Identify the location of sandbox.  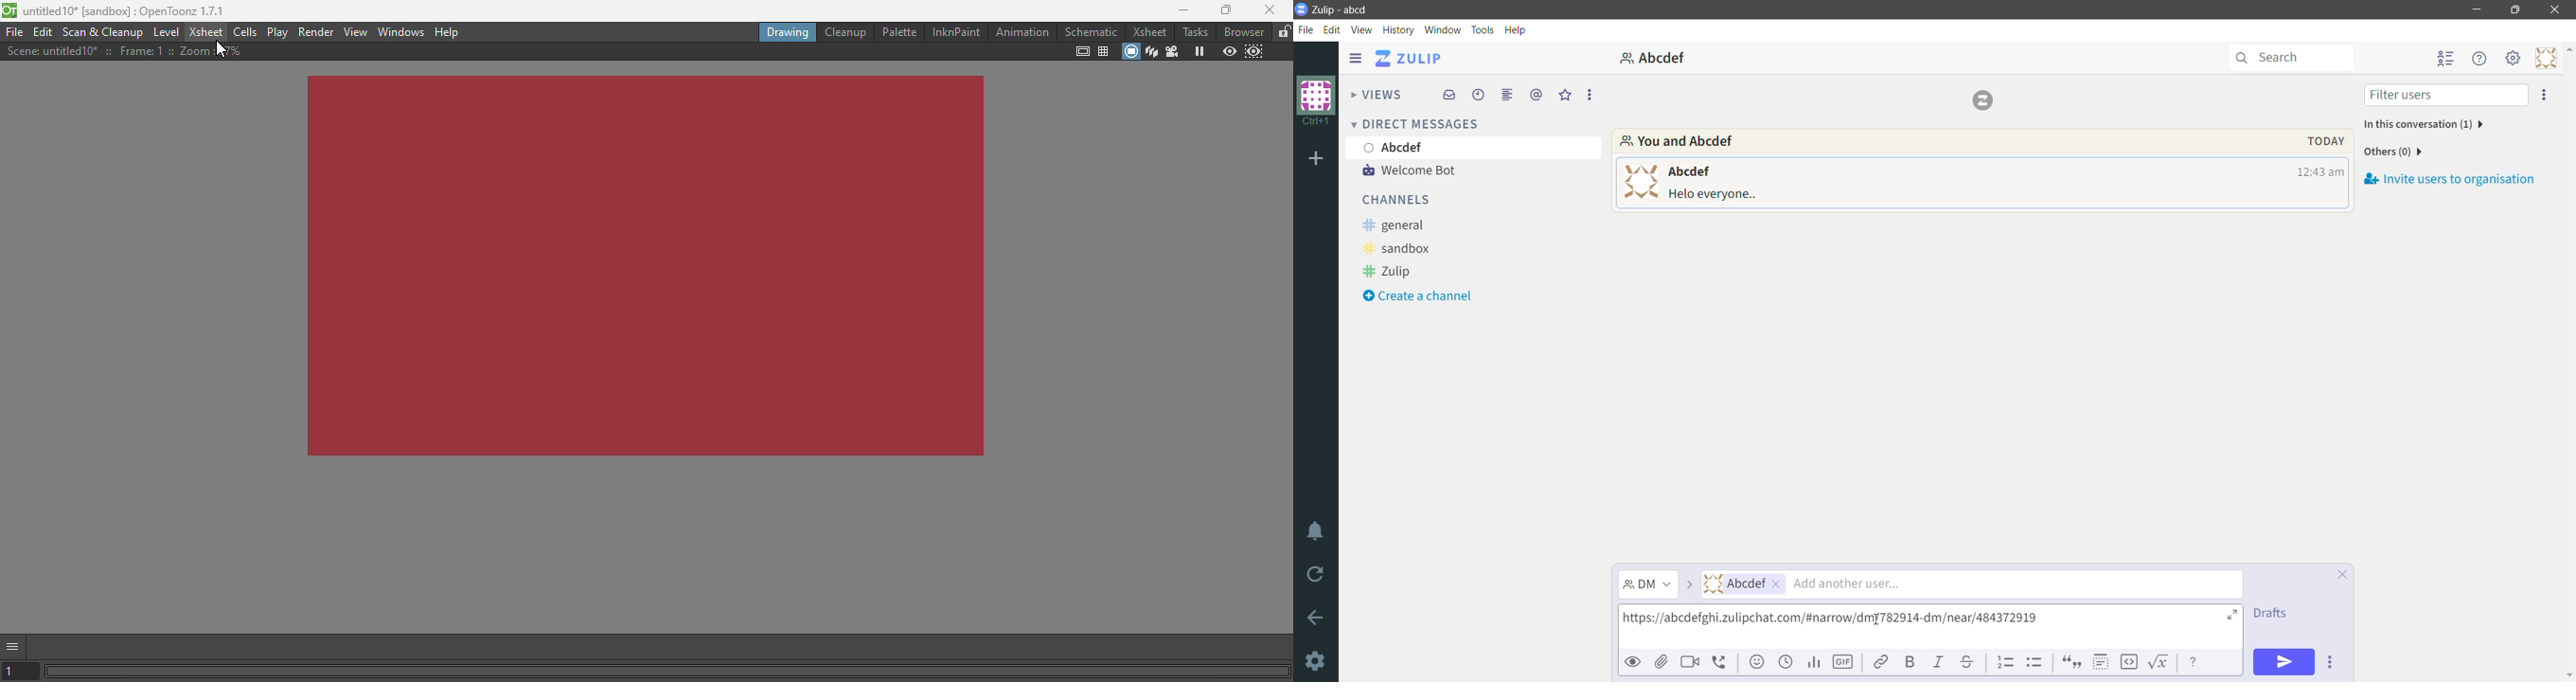
(1405, 248).